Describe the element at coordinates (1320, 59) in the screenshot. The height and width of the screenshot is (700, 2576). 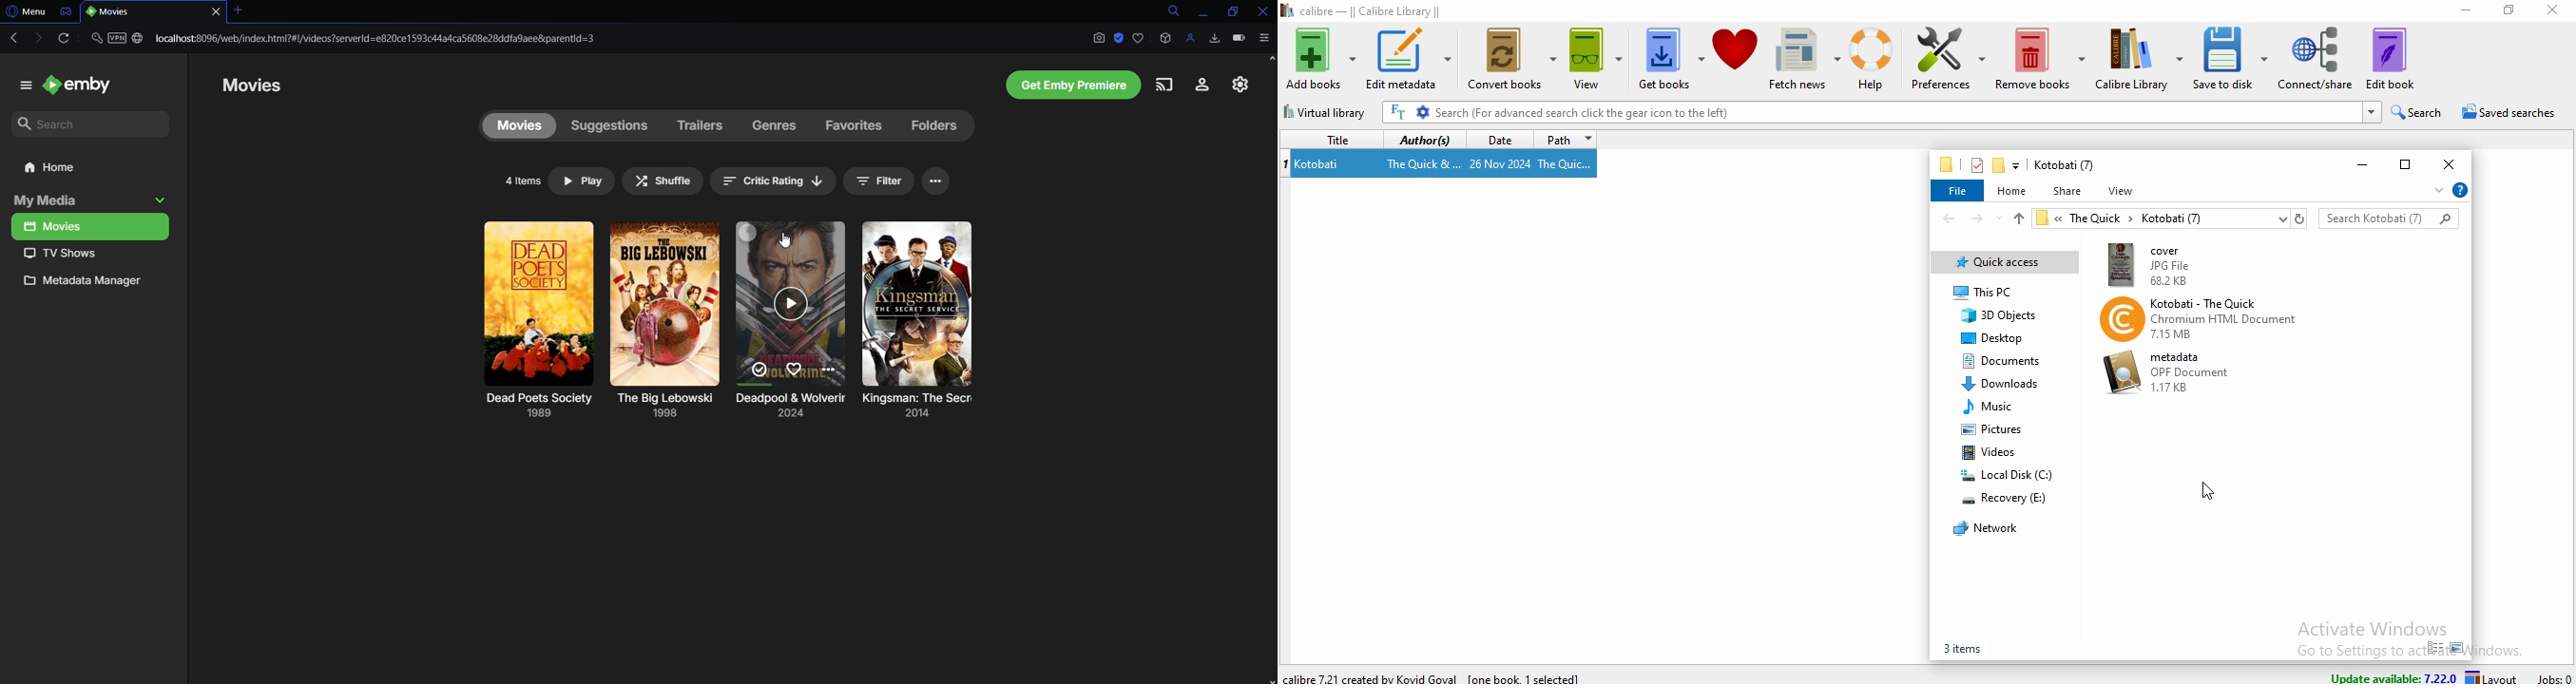
I see `add books` at that location.